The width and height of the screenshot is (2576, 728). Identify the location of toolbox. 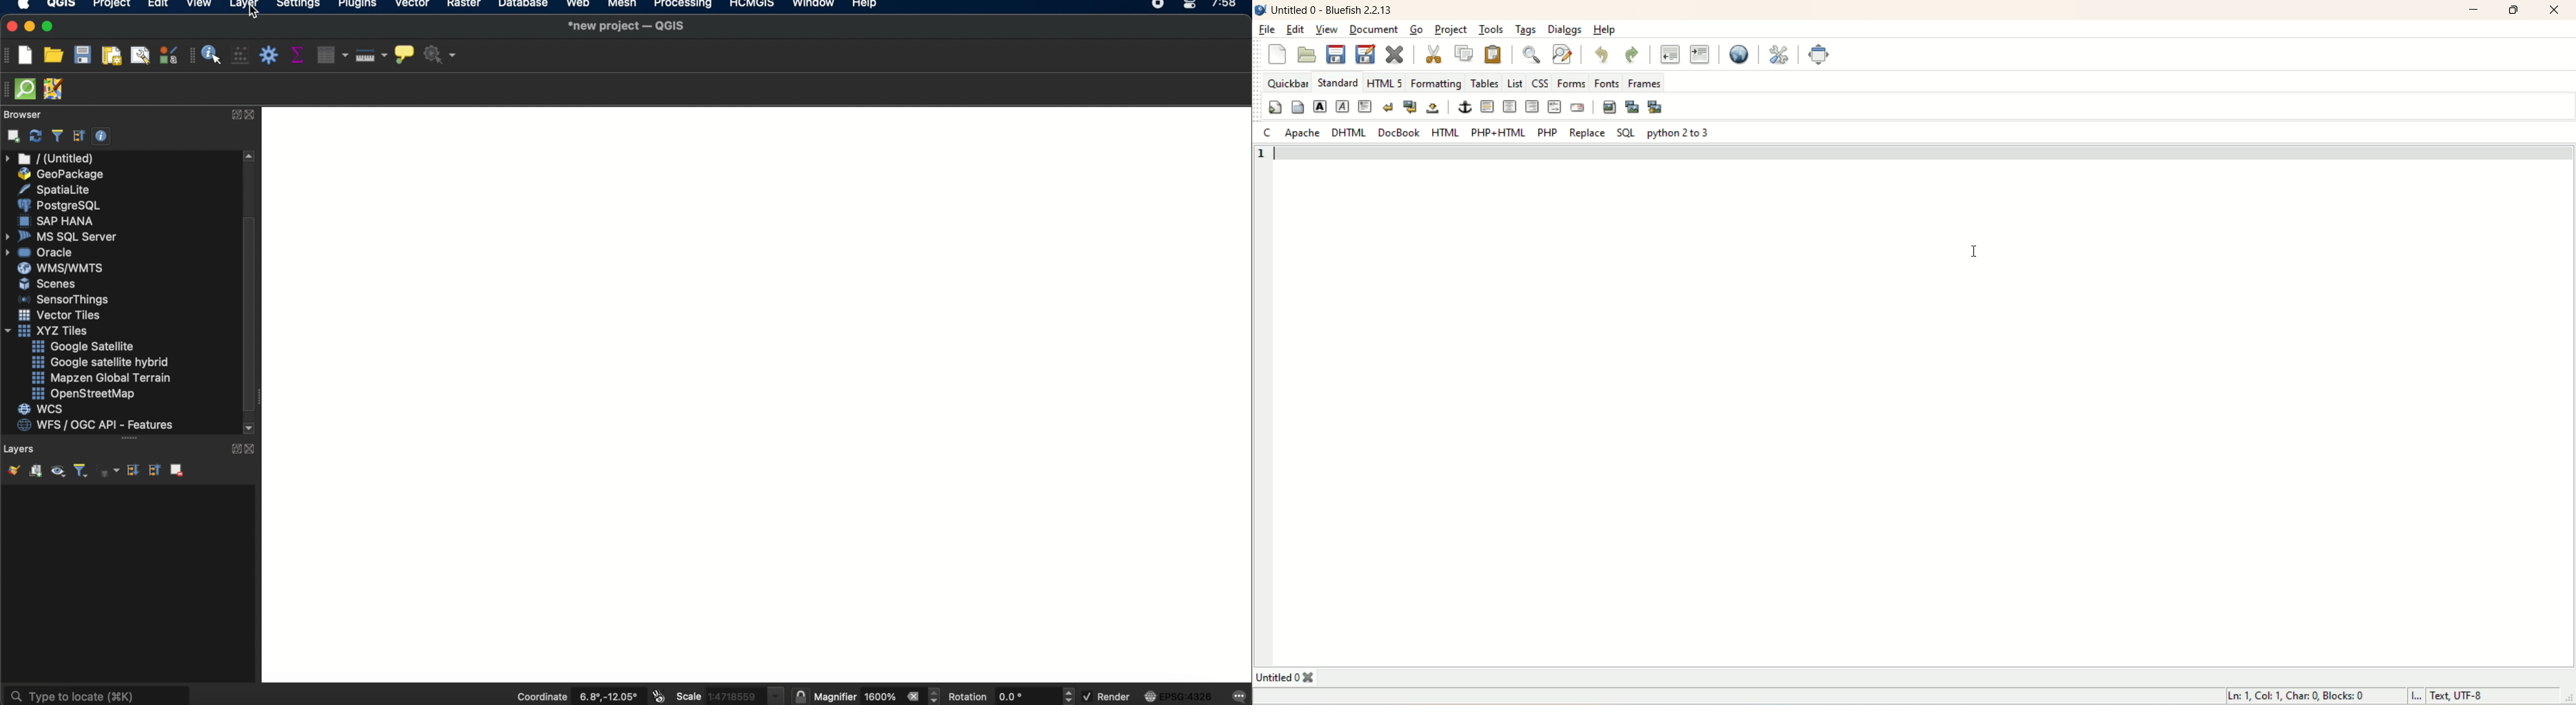
(268, 55).